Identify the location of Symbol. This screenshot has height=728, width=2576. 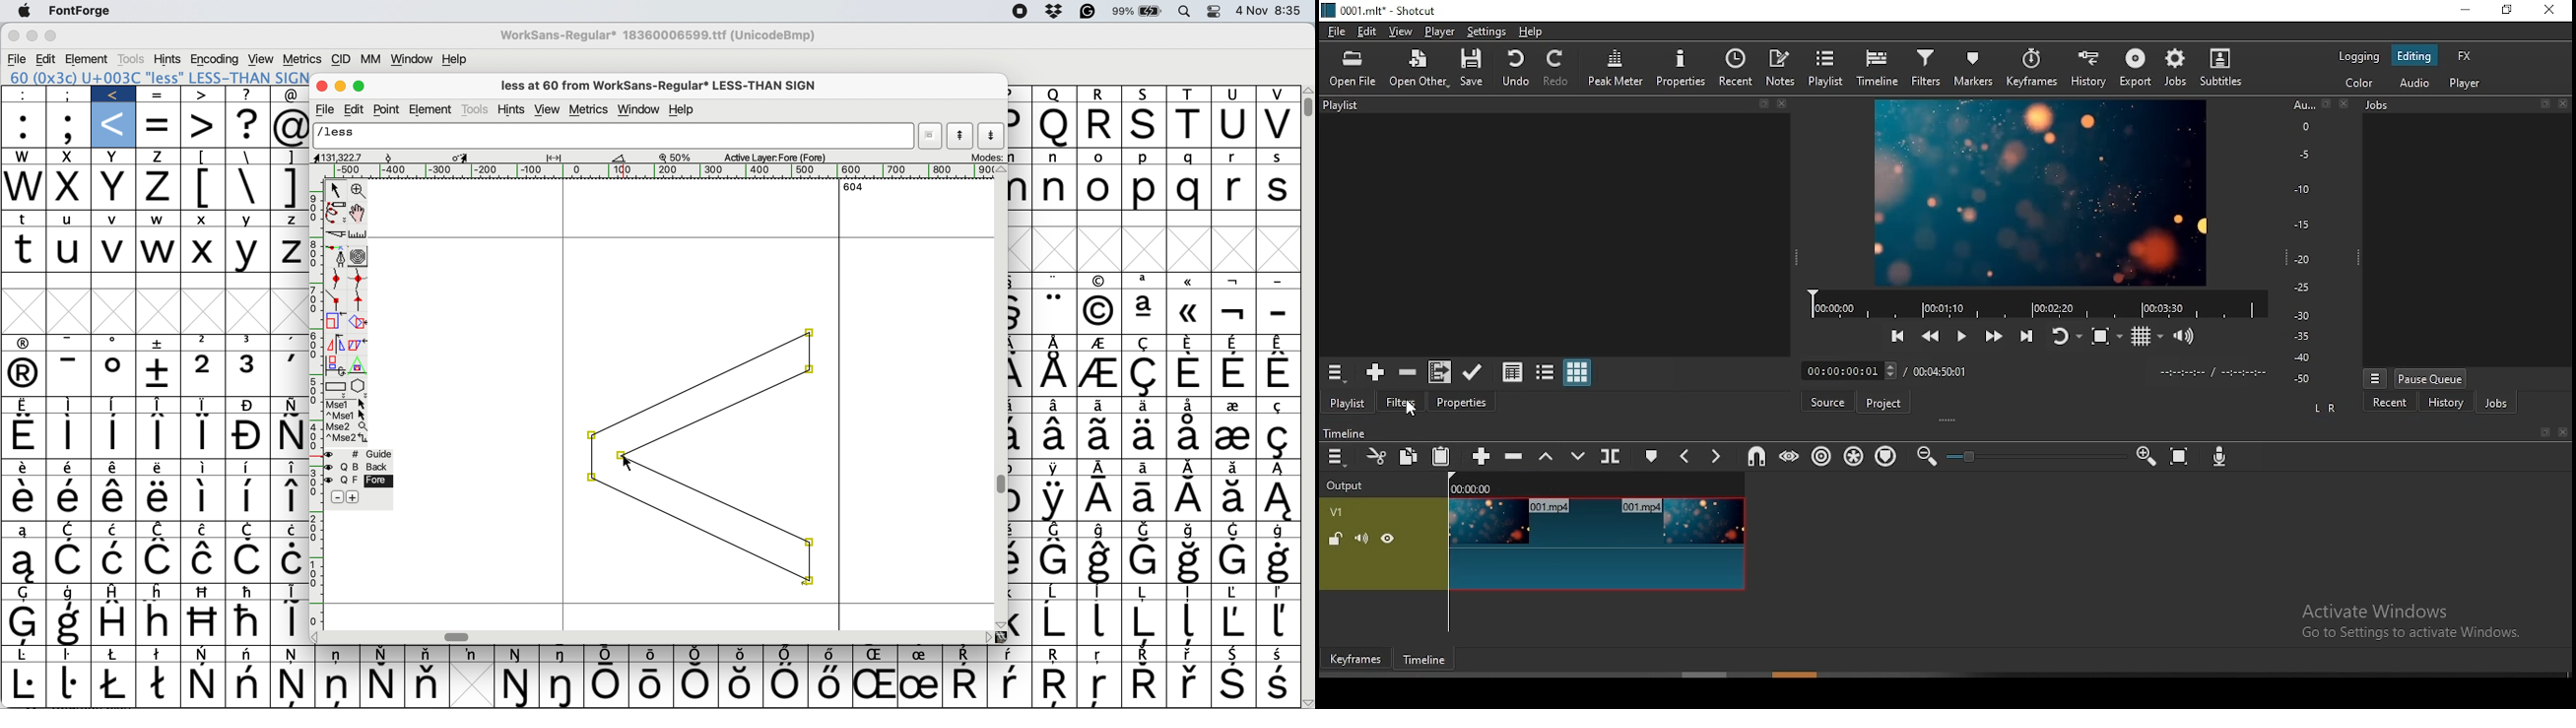
(1279, 593).